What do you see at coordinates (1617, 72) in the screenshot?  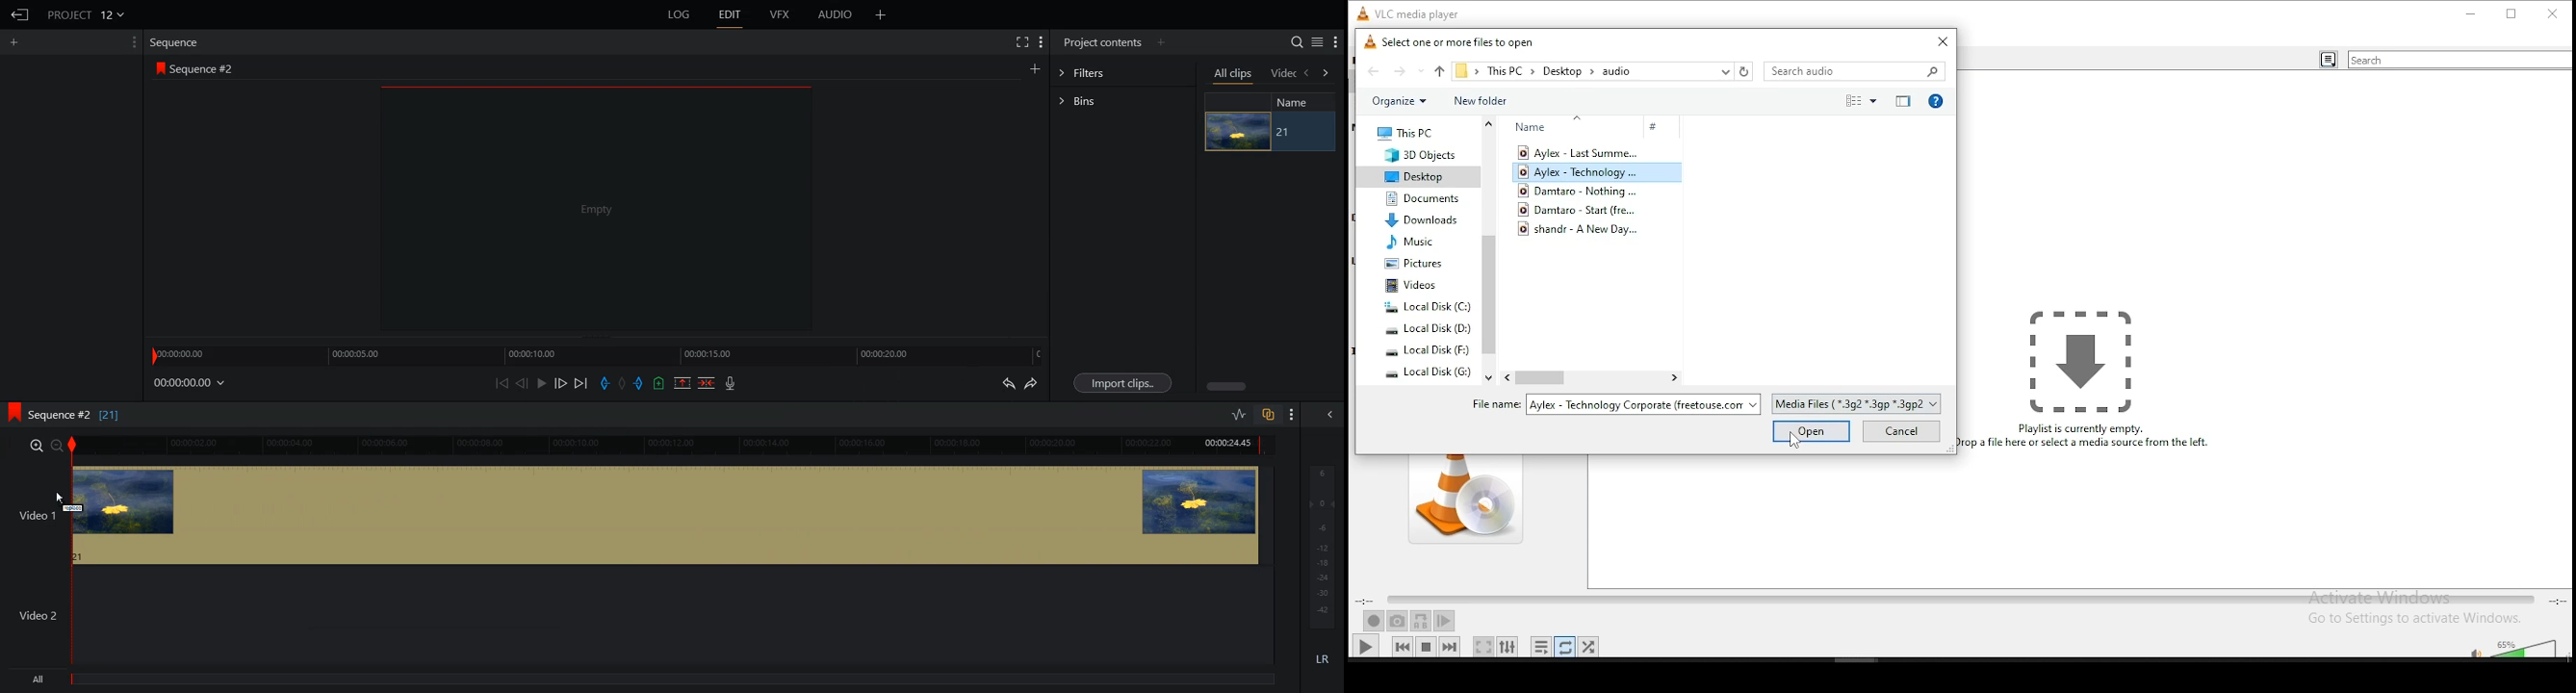 I see `audio` at bounding box center [1617, 72].